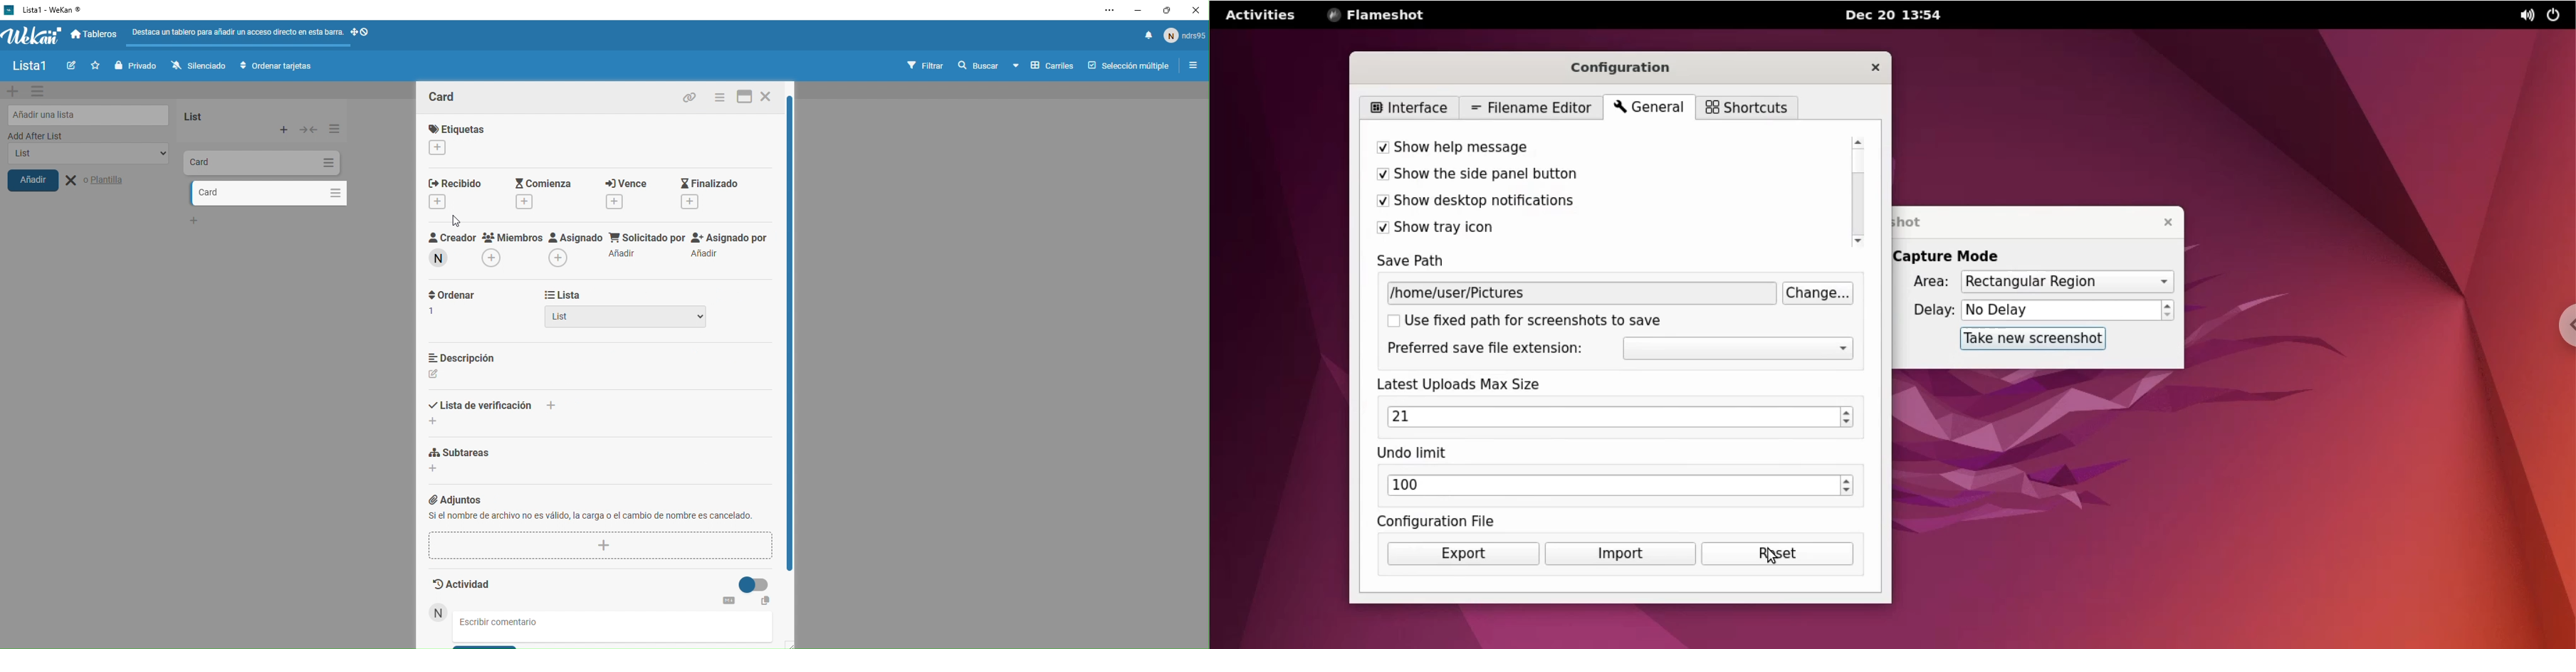 The image size is (2576, 672). Describe the element at coordinates (743, 98) in the screenshot. I see `window` at that location.